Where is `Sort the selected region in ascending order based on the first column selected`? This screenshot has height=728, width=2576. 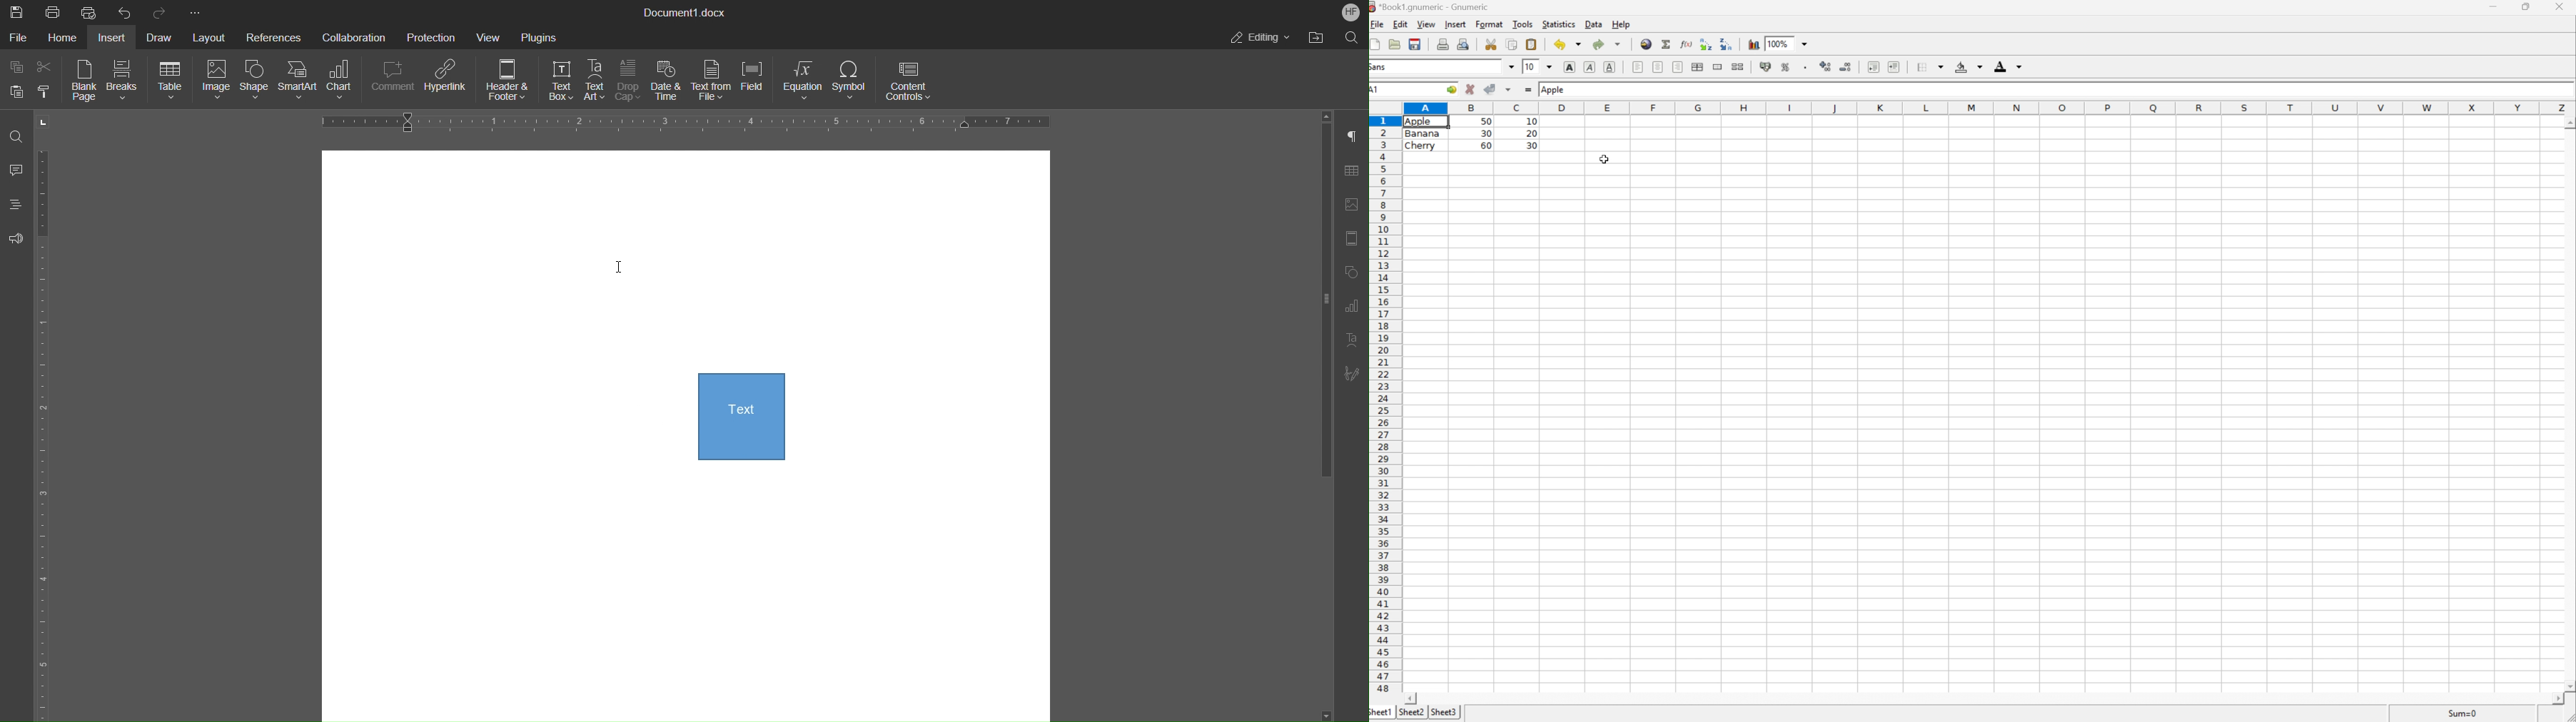
Sort the selected region in ascending order based on the first column selected is located at coordinates (1706, 45).